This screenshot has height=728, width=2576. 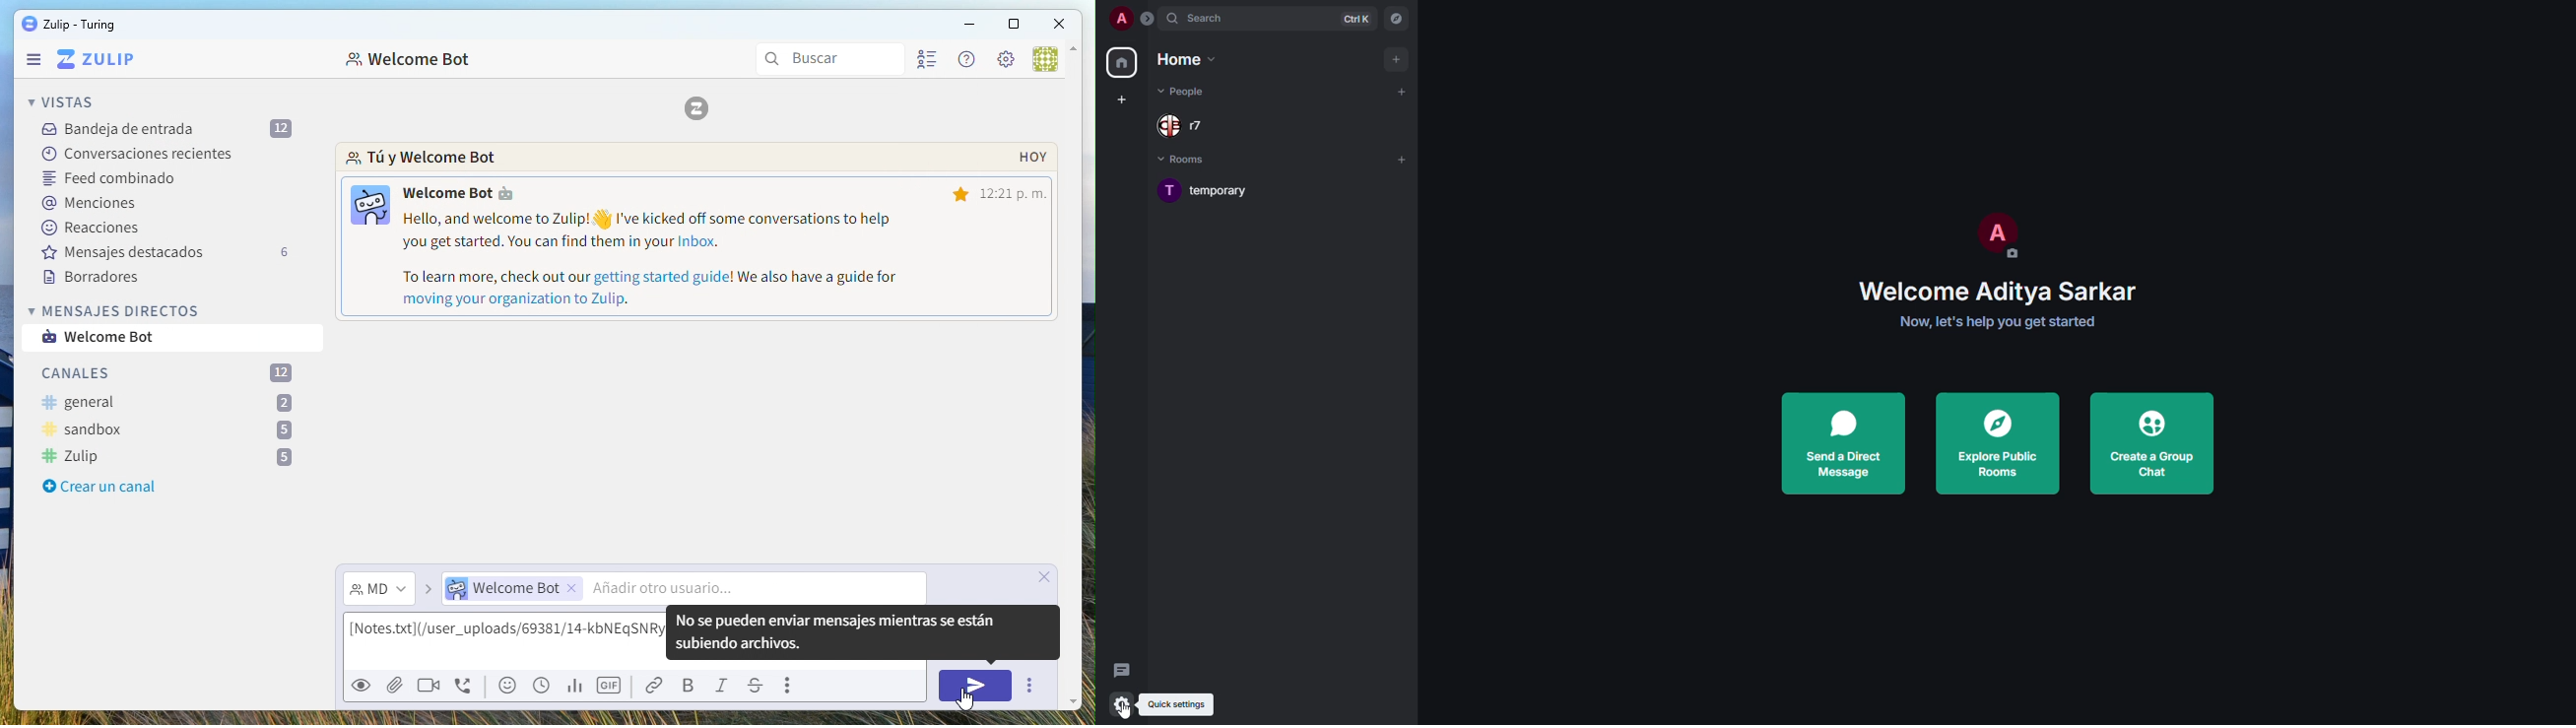 What do you see at coordinates (1397, 57) in the screenshot?
I see `add` at bounding box center [1397, 57].